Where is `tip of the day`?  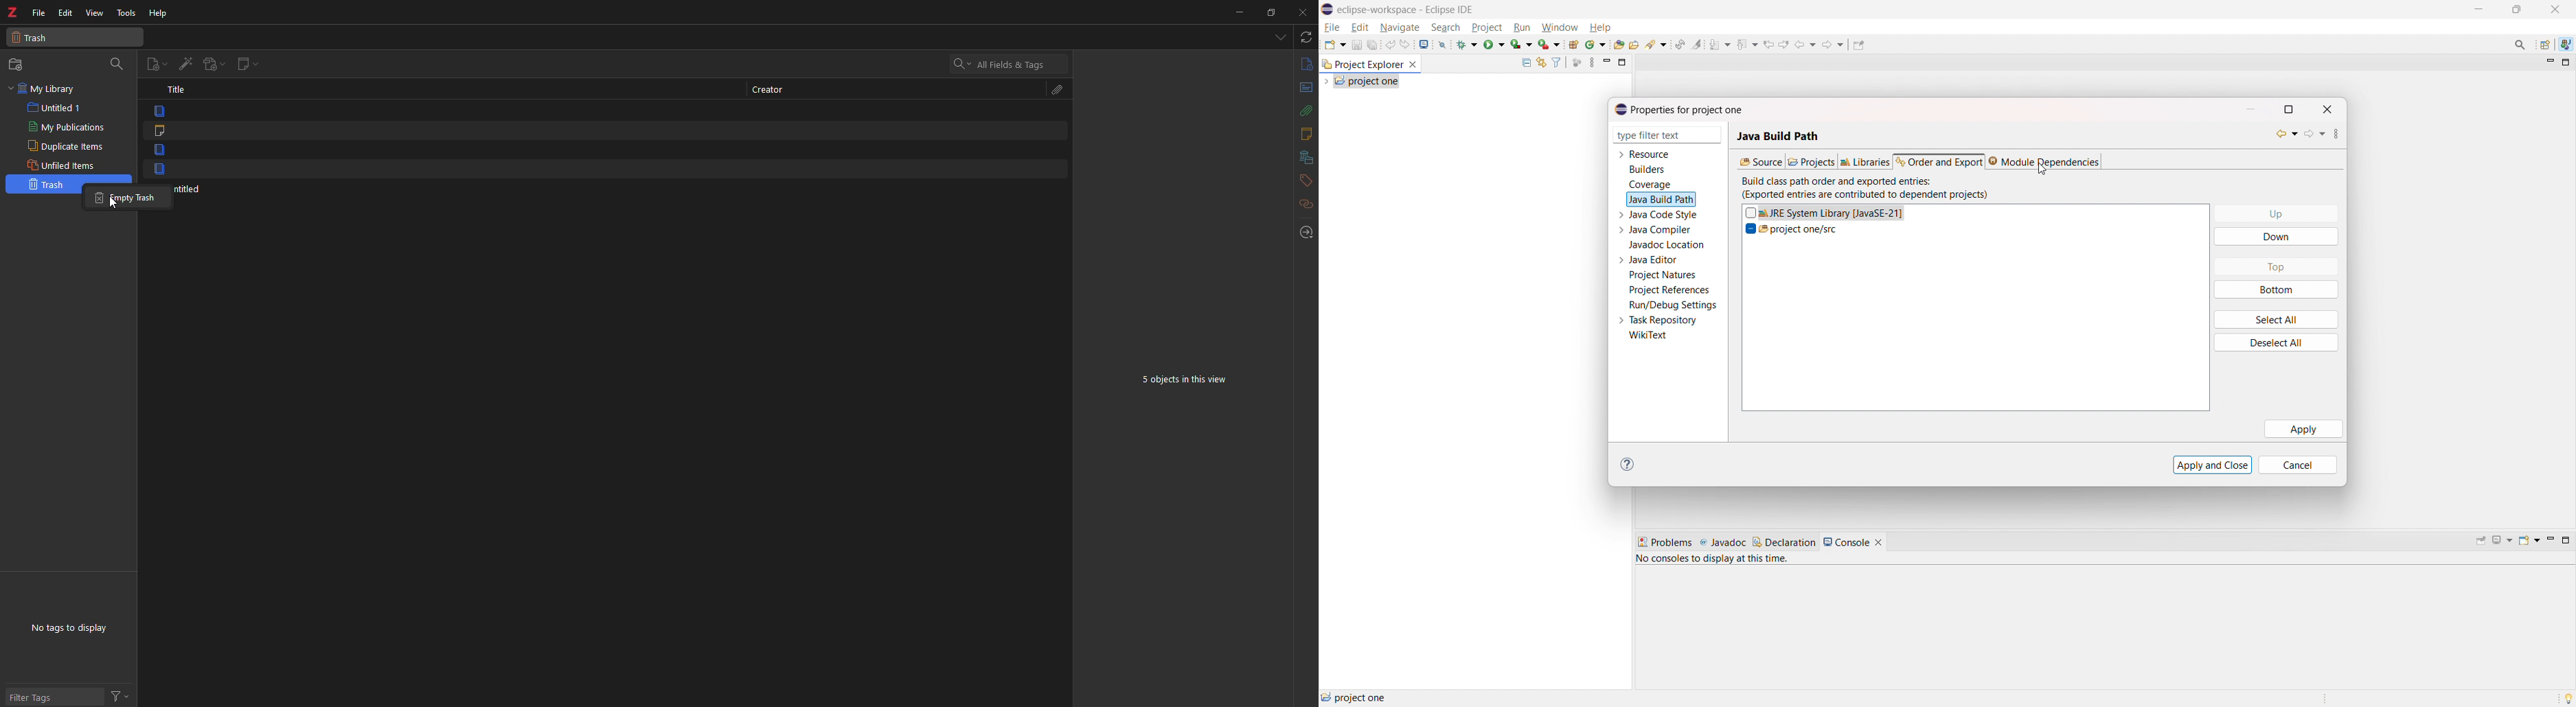
tip of the day is located at coordinates (2568, 698).